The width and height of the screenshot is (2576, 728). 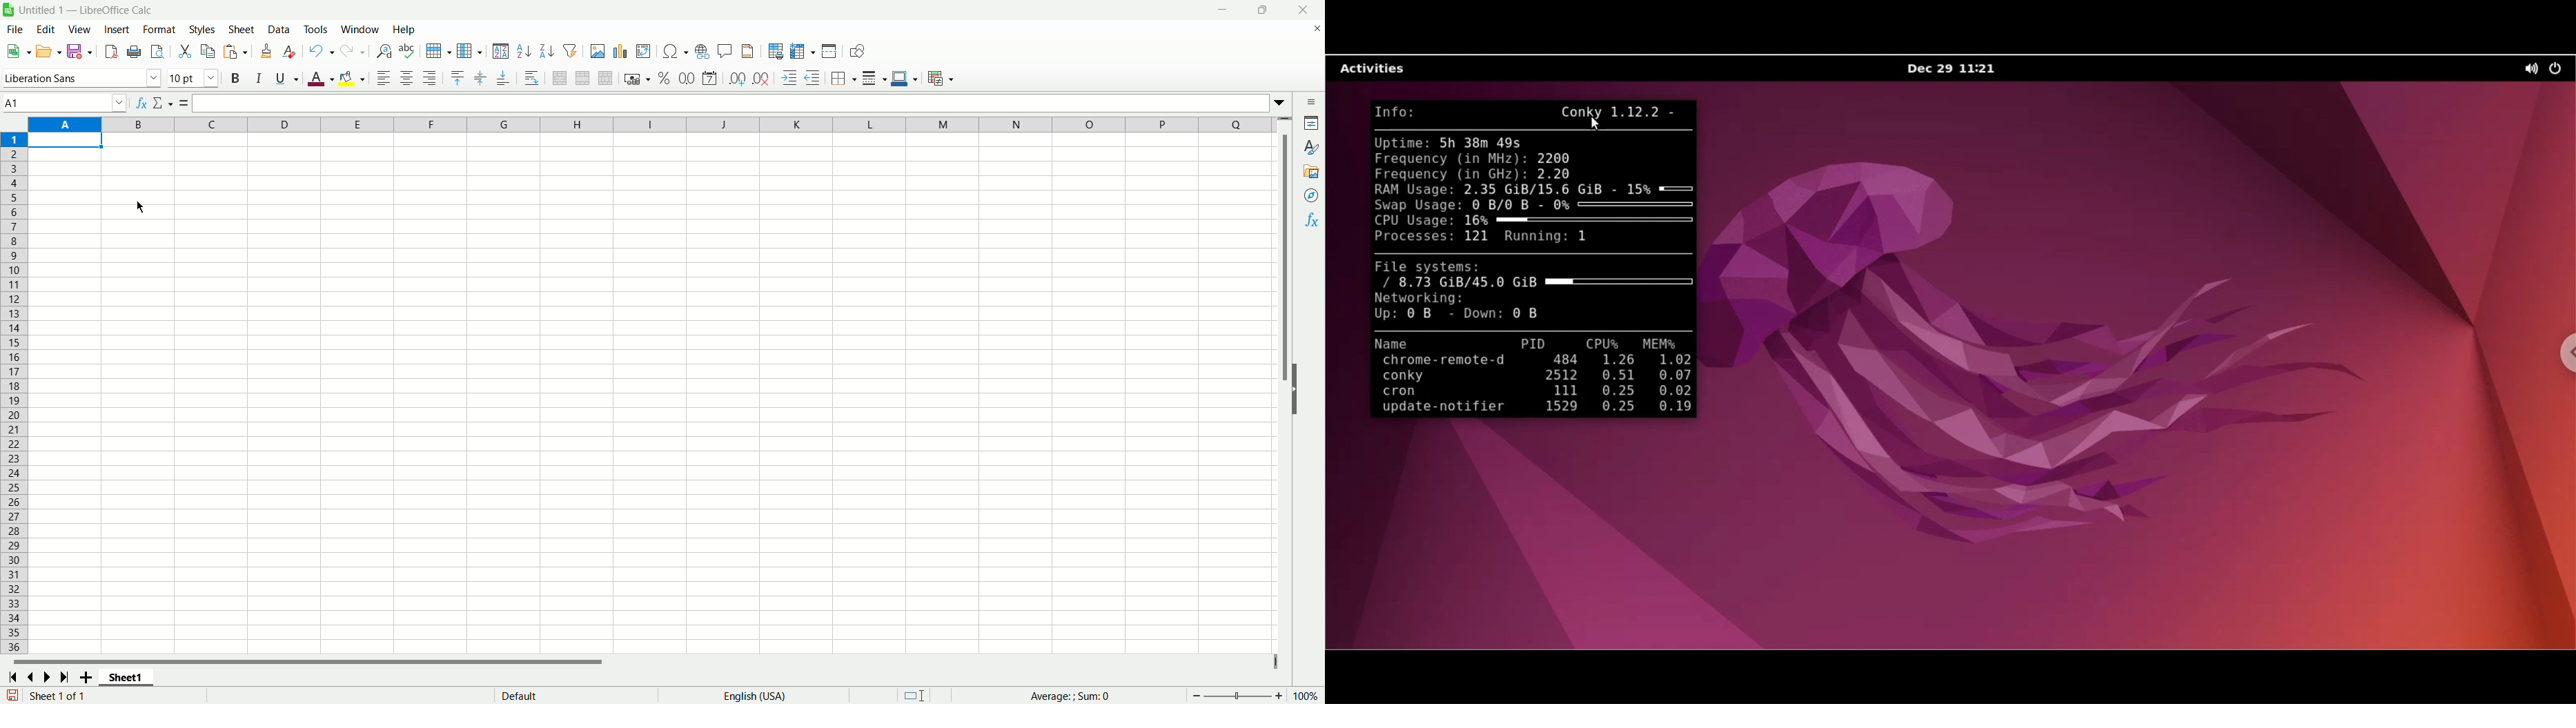 What do you see at coordinates (709, 78) in the screenshot?
I see `format as date` at bounding box center [709, 78].